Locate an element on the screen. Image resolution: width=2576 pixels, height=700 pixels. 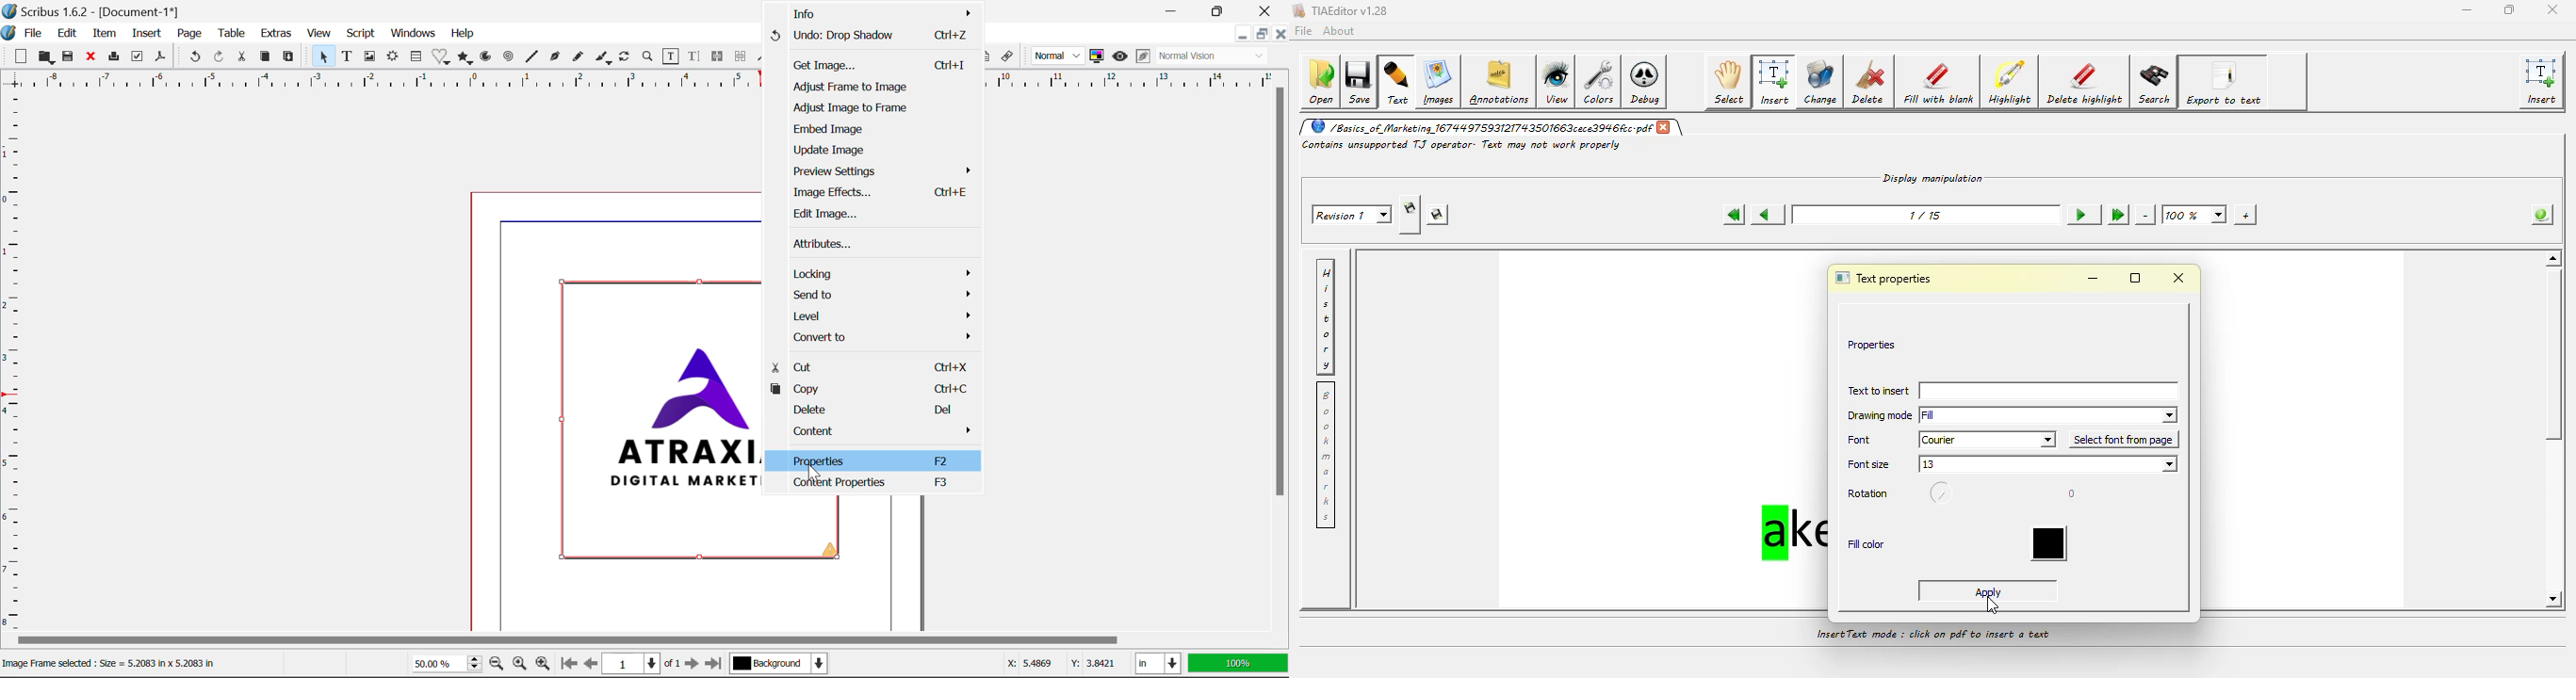
100% is located at coordinates (1240, 664).